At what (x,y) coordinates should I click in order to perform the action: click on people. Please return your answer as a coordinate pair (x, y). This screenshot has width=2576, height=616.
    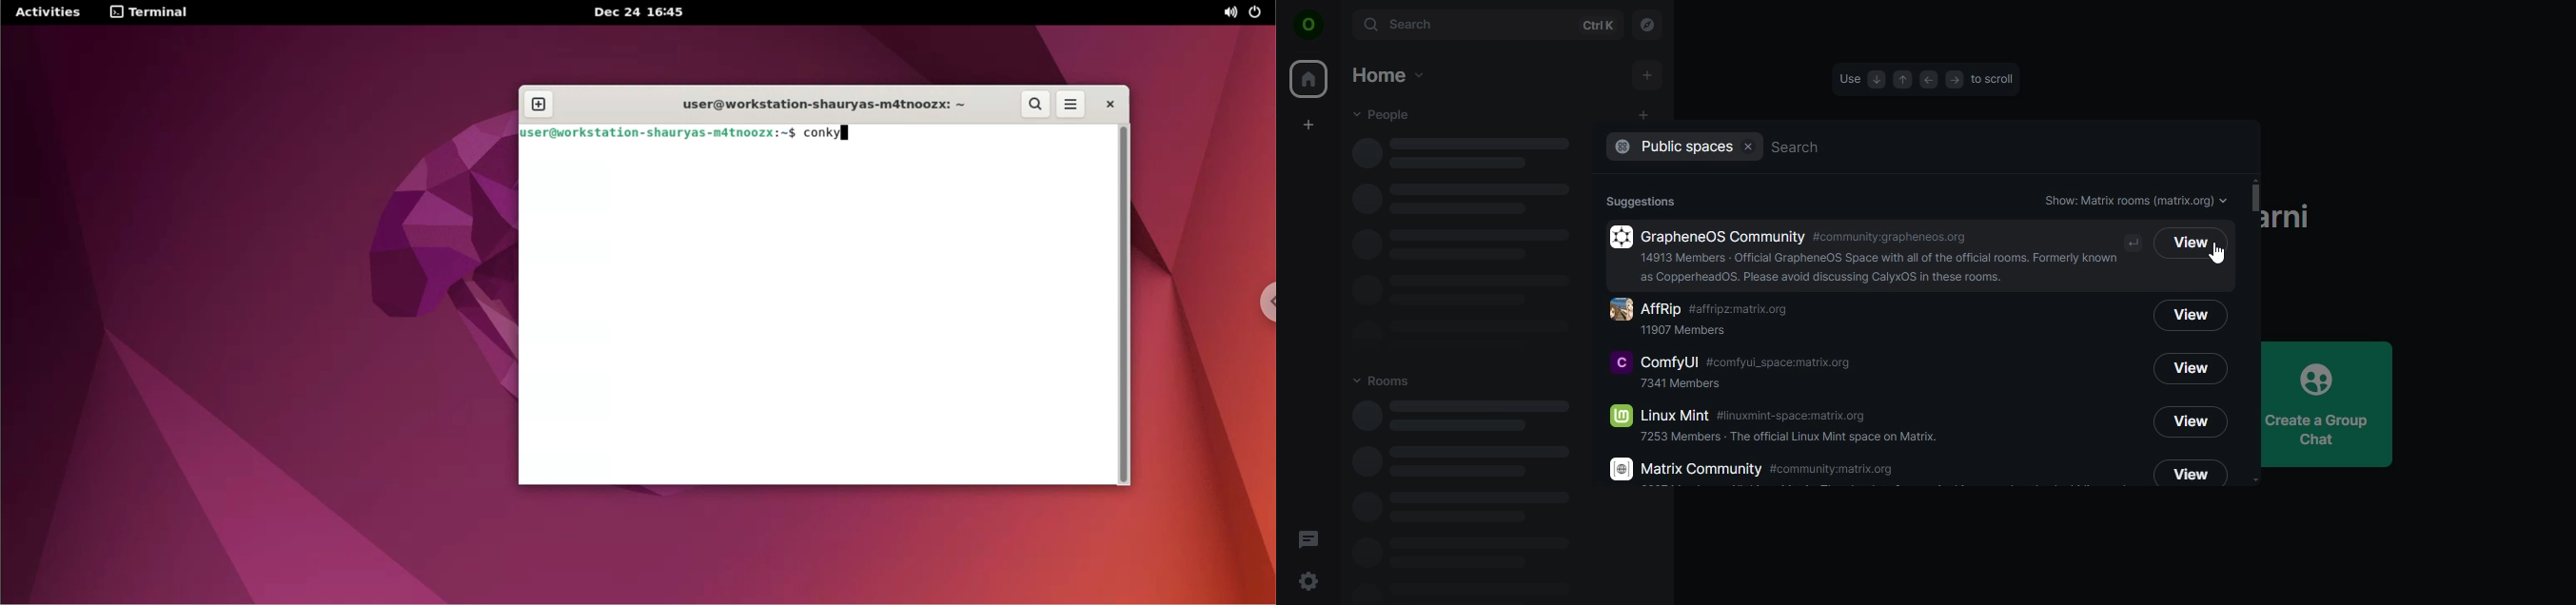
    Looking at the image, I should click on (1383, 115).